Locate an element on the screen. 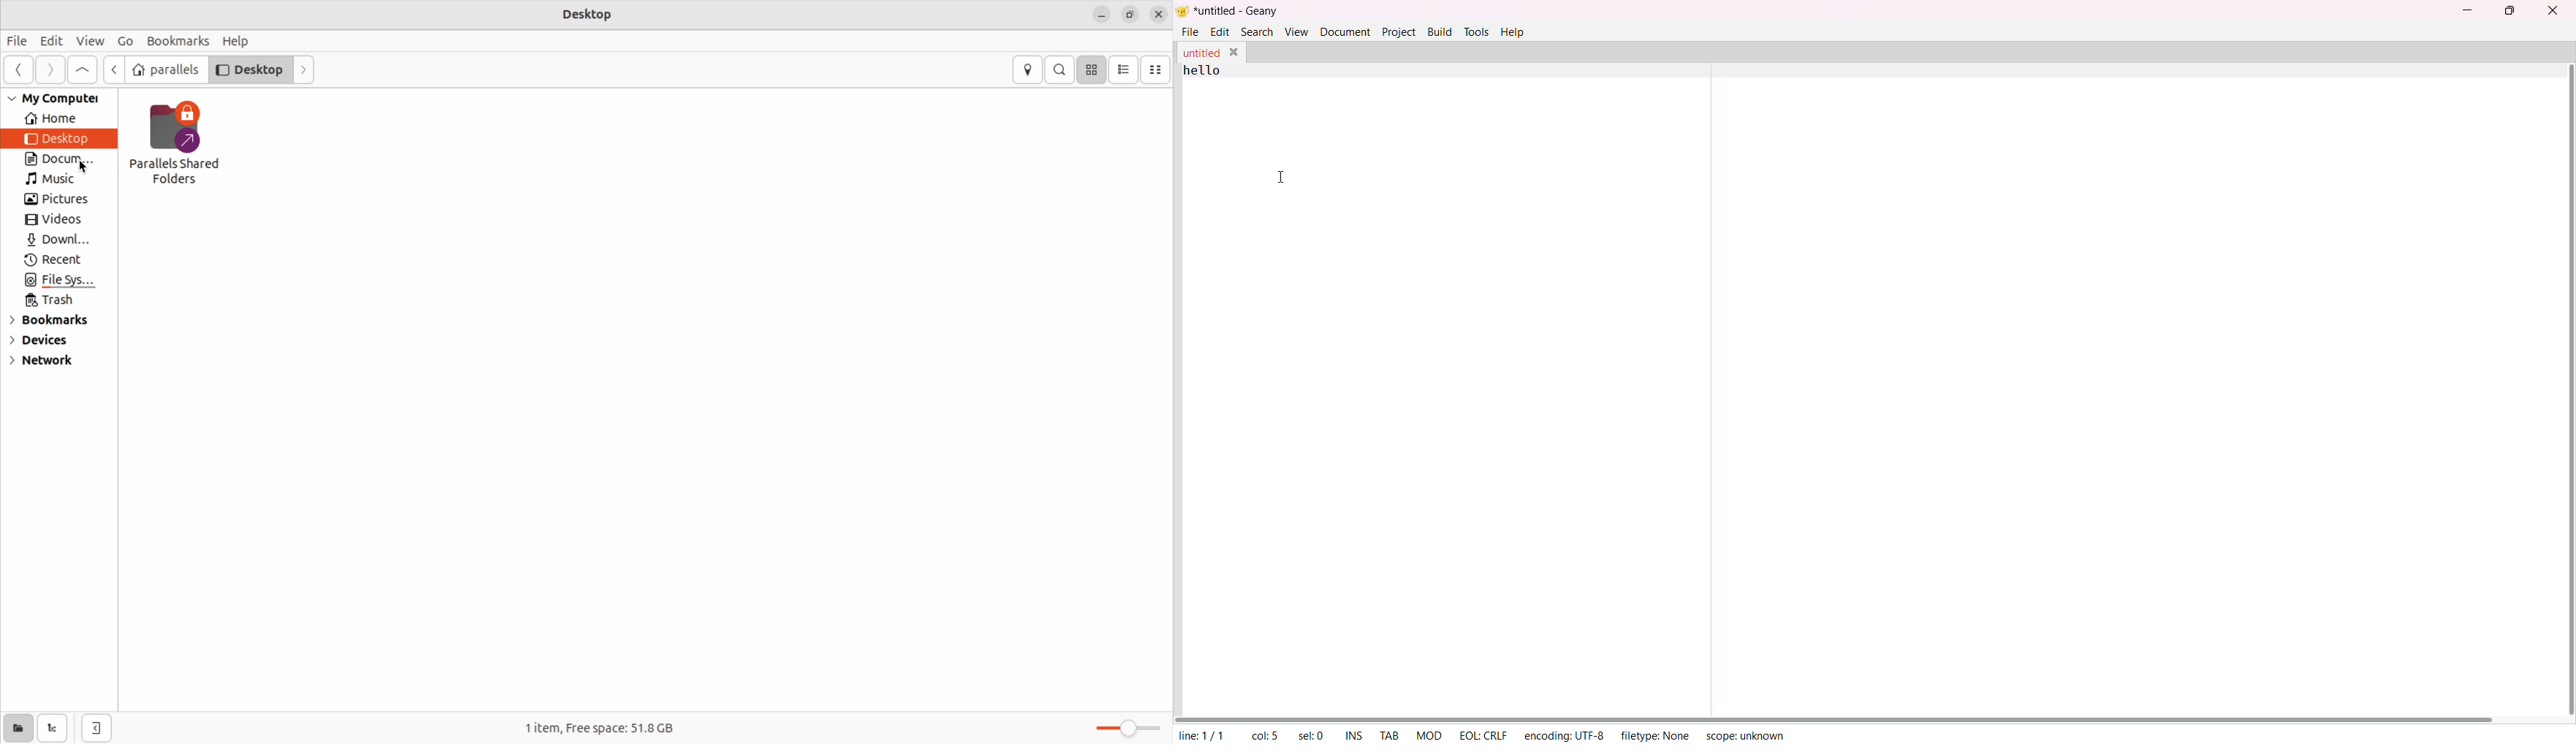 The image size is (2576, 756). Pictures is located at coordinates (60, 202).